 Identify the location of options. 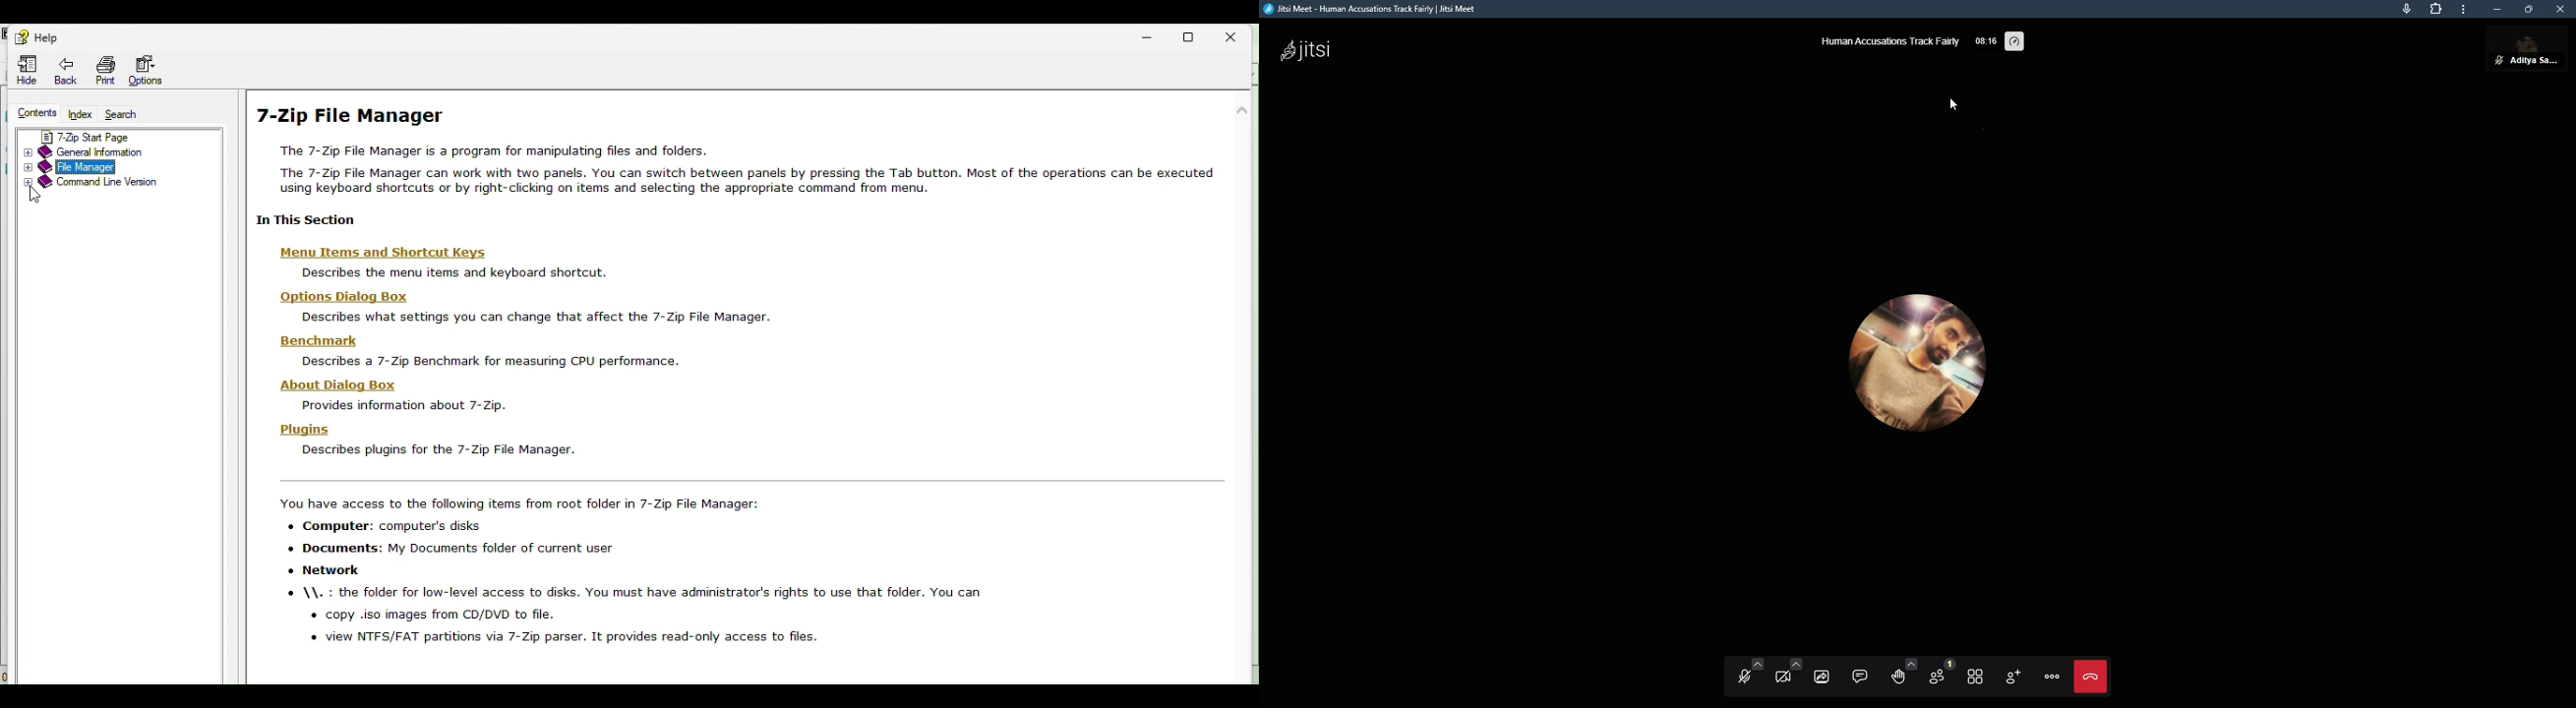
(2051, 676).